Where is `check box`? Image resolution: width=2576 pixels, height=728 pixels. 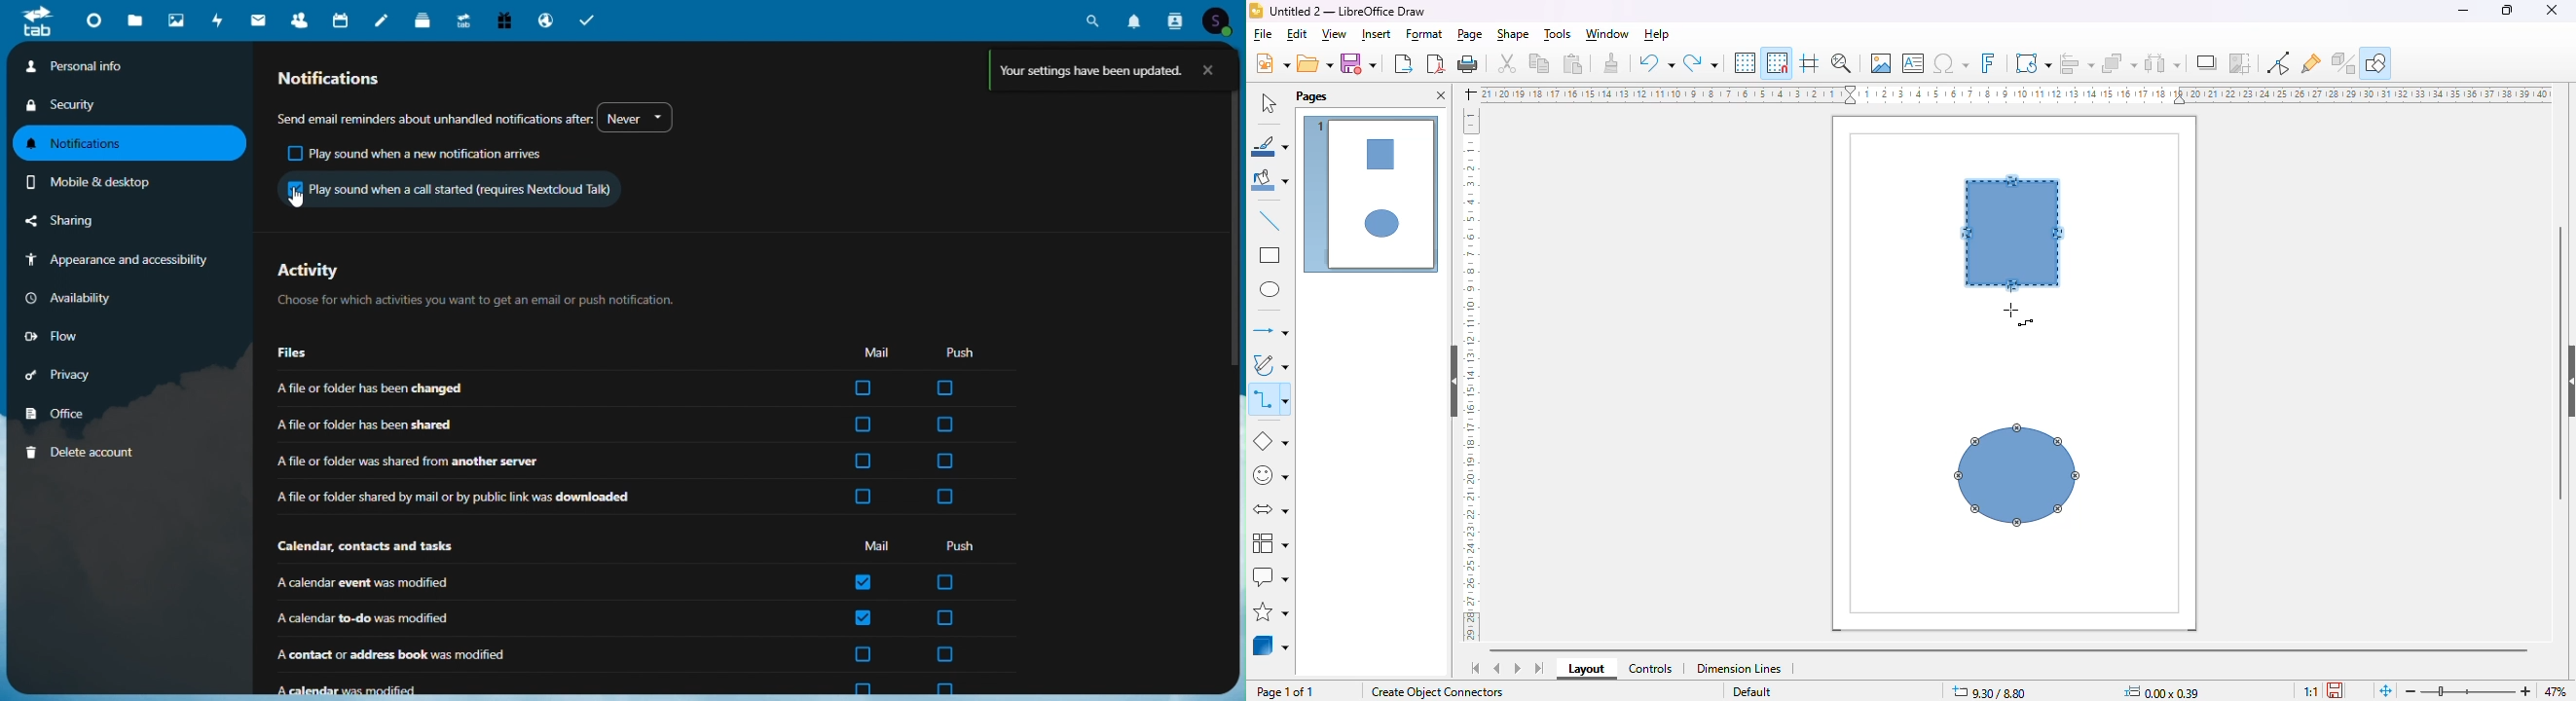
check box is located at coordinates (943, 388).